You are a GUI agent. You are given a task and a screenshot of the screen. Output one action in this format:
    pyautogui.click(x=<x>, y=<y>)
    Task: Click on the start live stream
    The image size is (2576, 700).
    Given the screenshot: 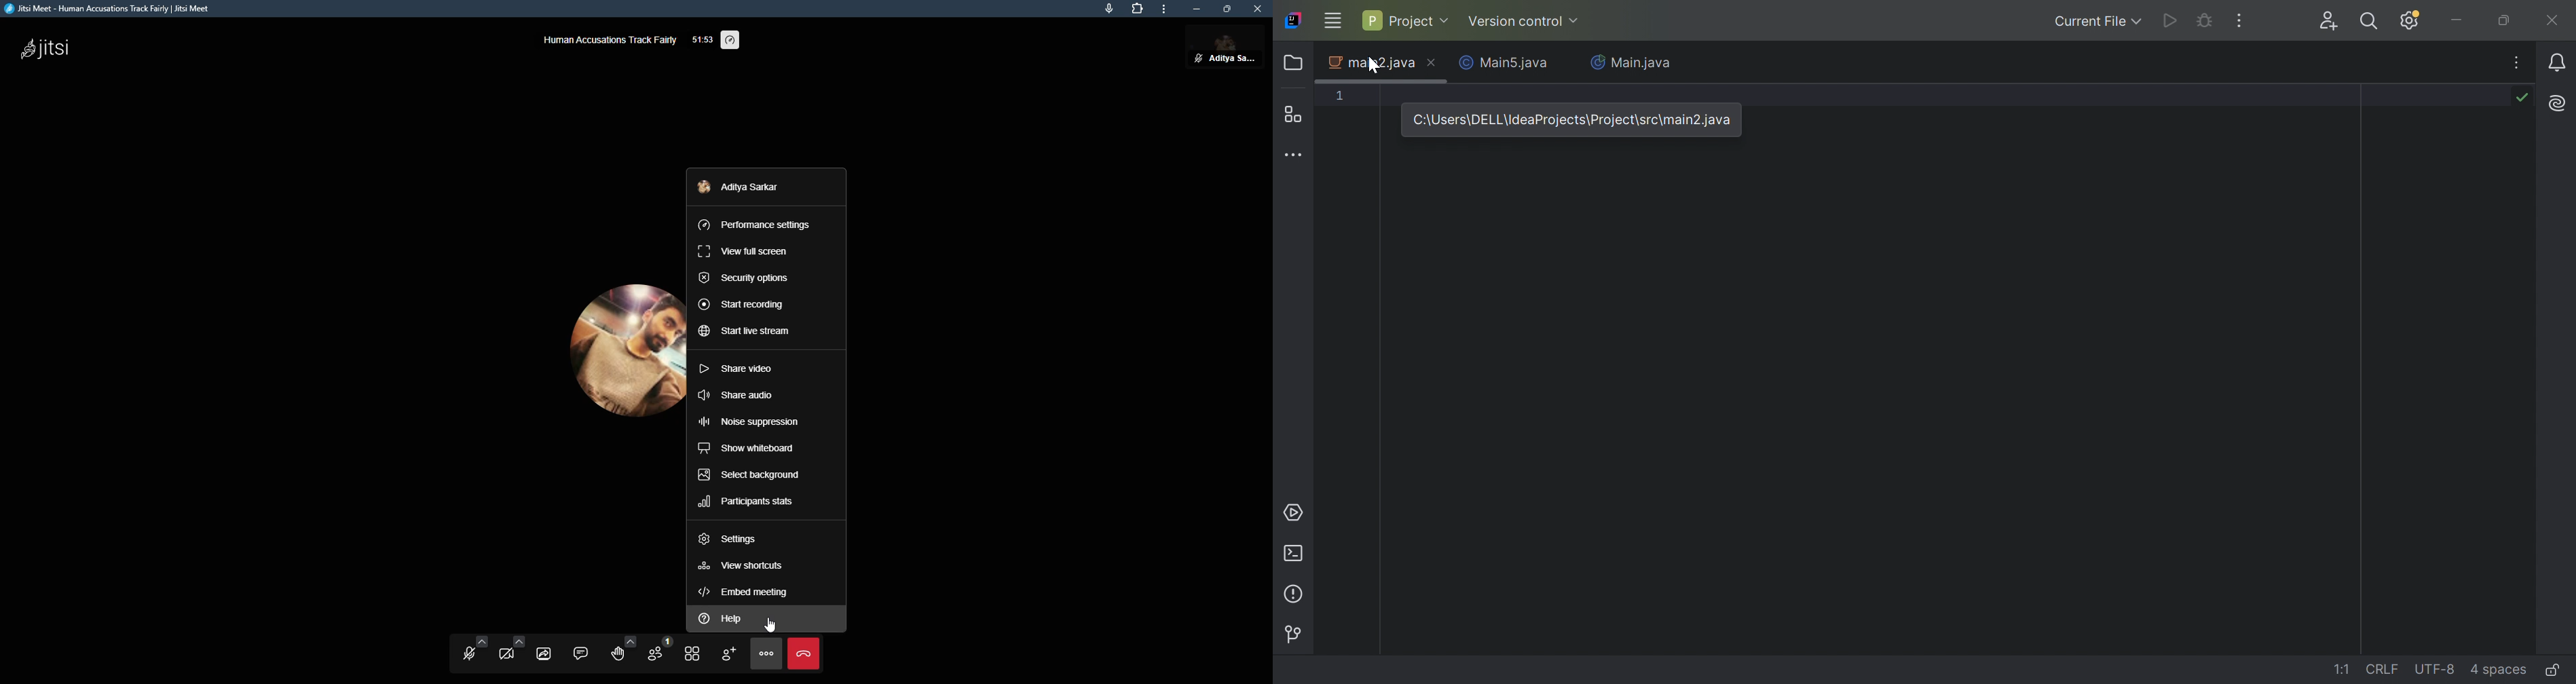 What is the action you would take?
    pyautogui.click(x=747, y=332)
    